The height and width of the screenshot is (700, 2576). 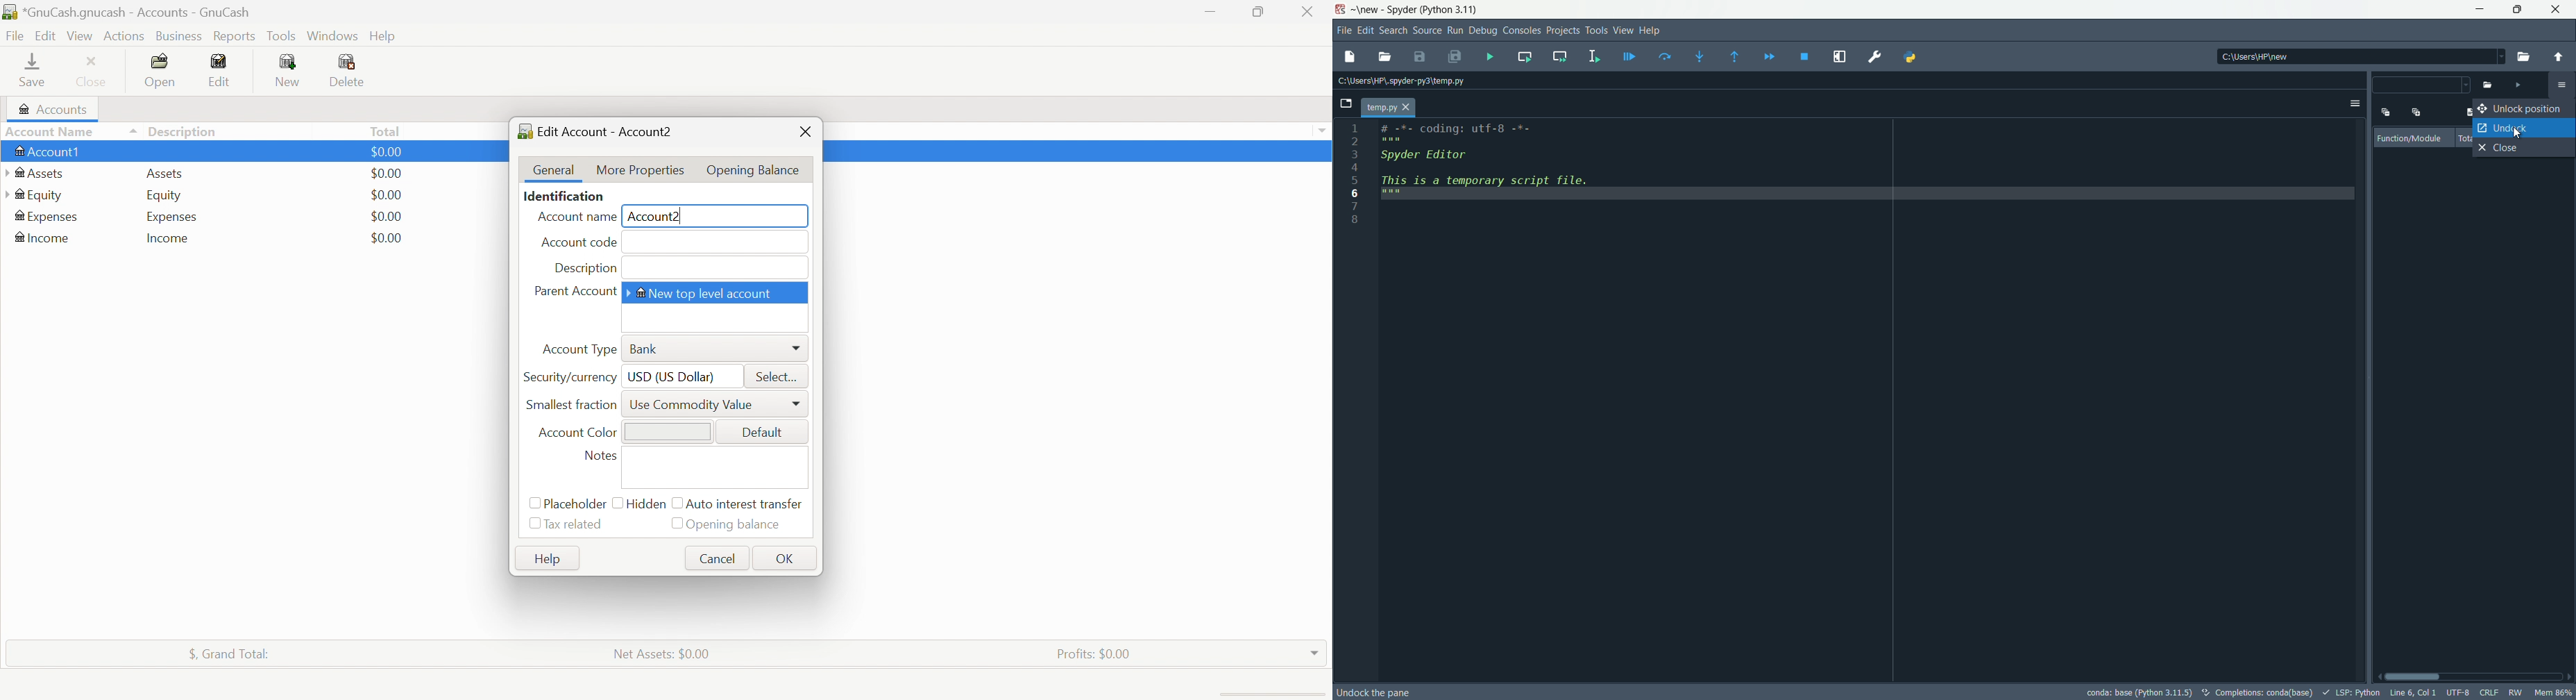 What do you see at coordinates (2480, 10) in the screenshot?
I see `minimize` at bounding box center [2480, 10].